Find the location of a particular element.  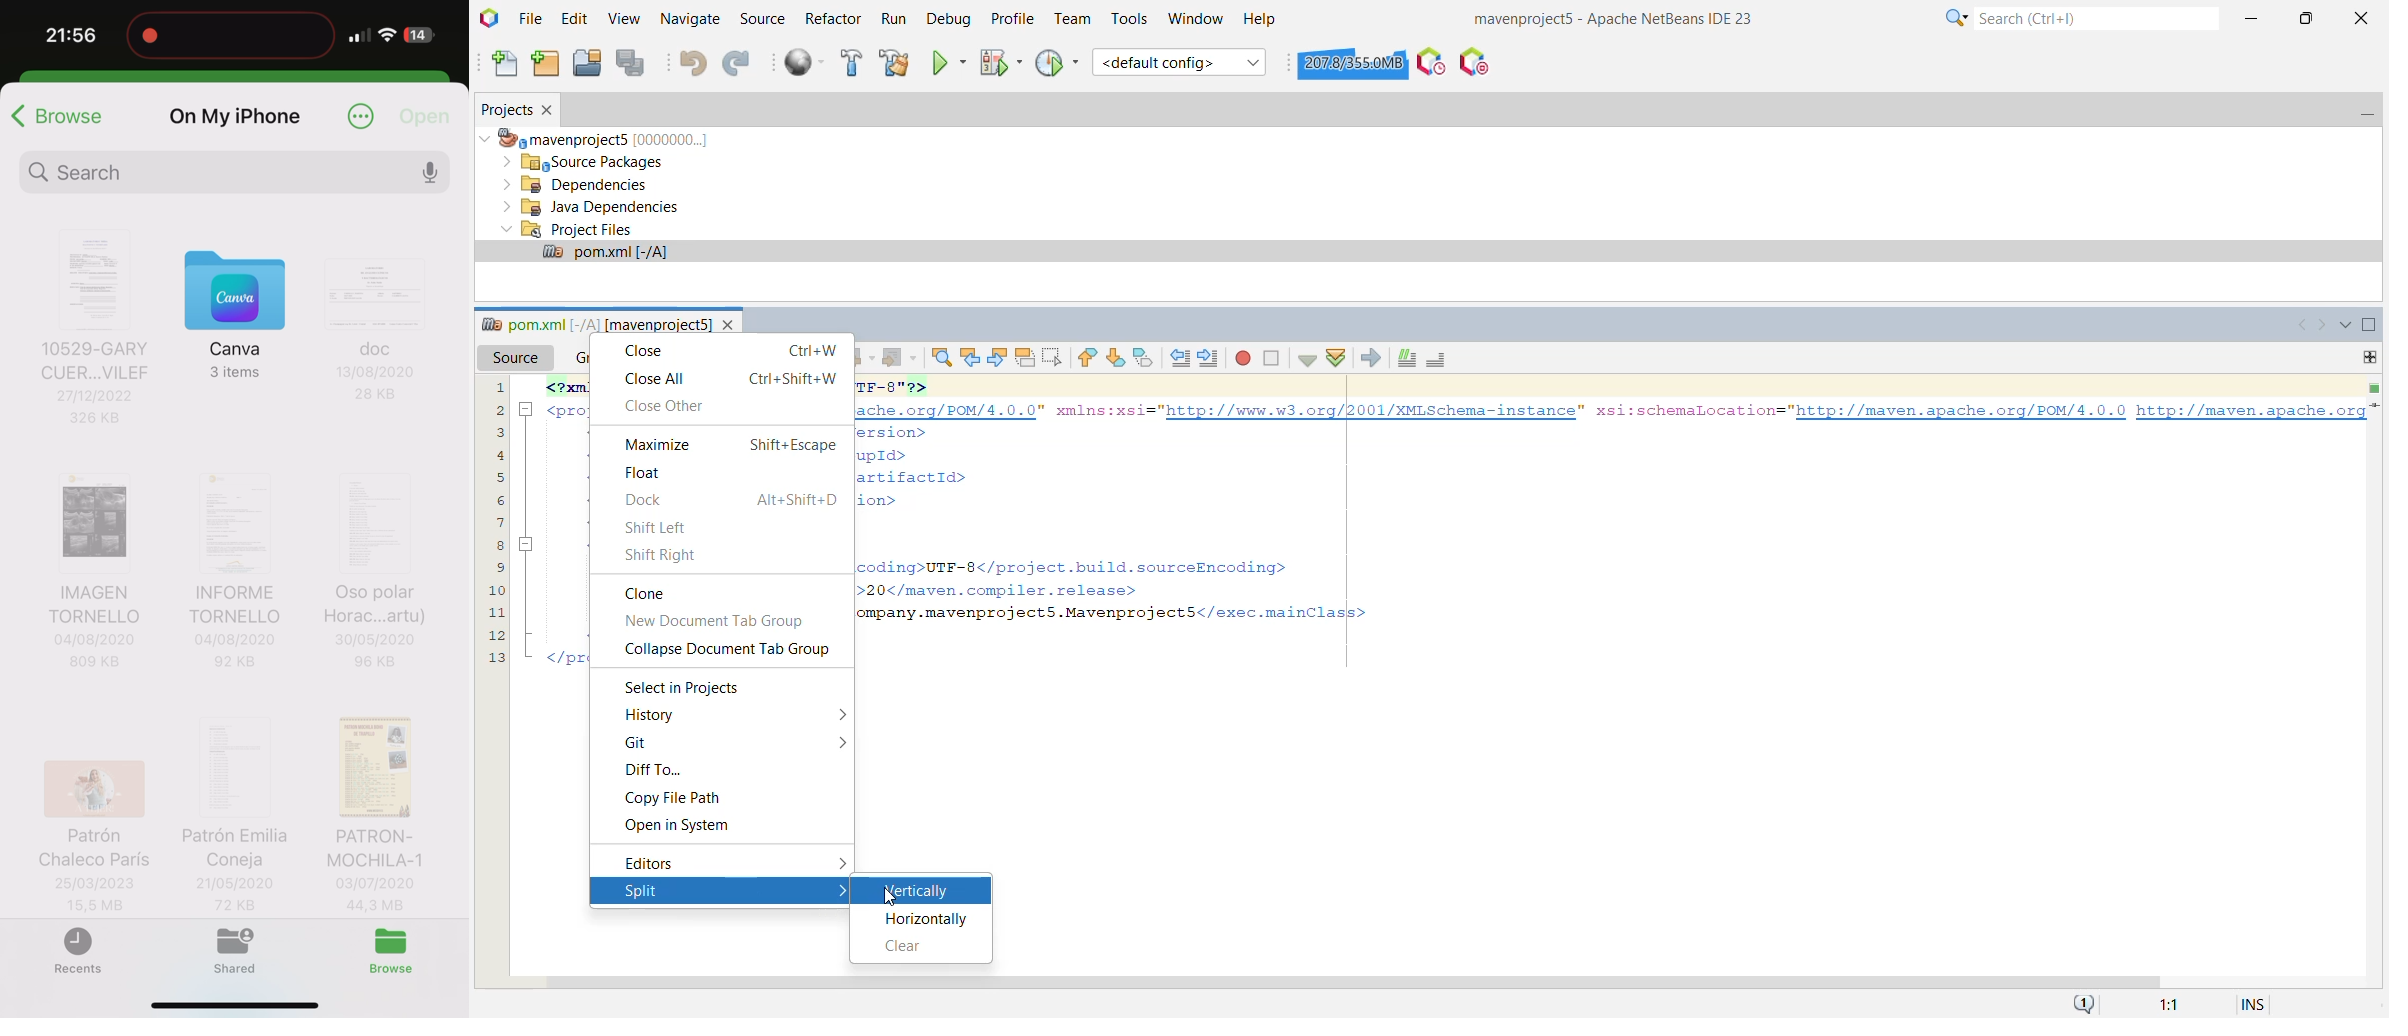

Dock is located at coordinates (730, 500).